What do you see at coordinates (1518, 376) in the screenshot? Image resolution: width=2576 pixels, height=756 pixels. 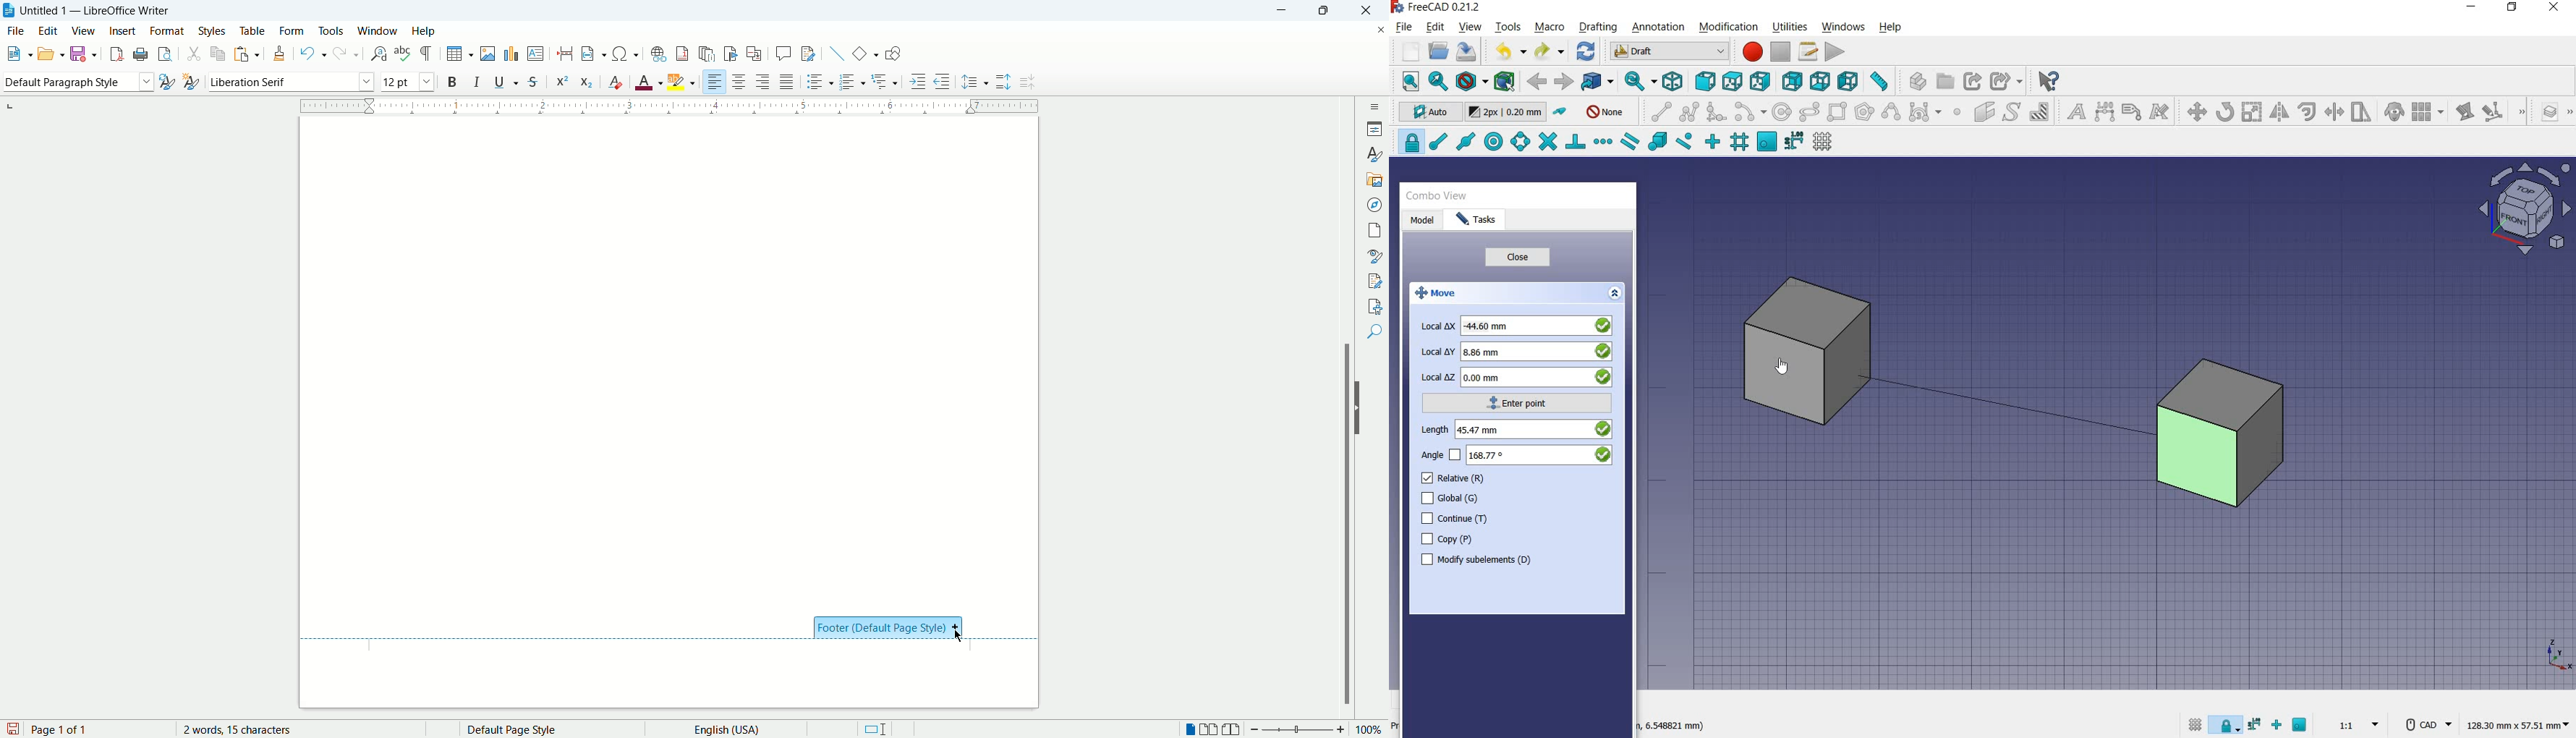 I see `local z` at bounding box center [1518, 376].